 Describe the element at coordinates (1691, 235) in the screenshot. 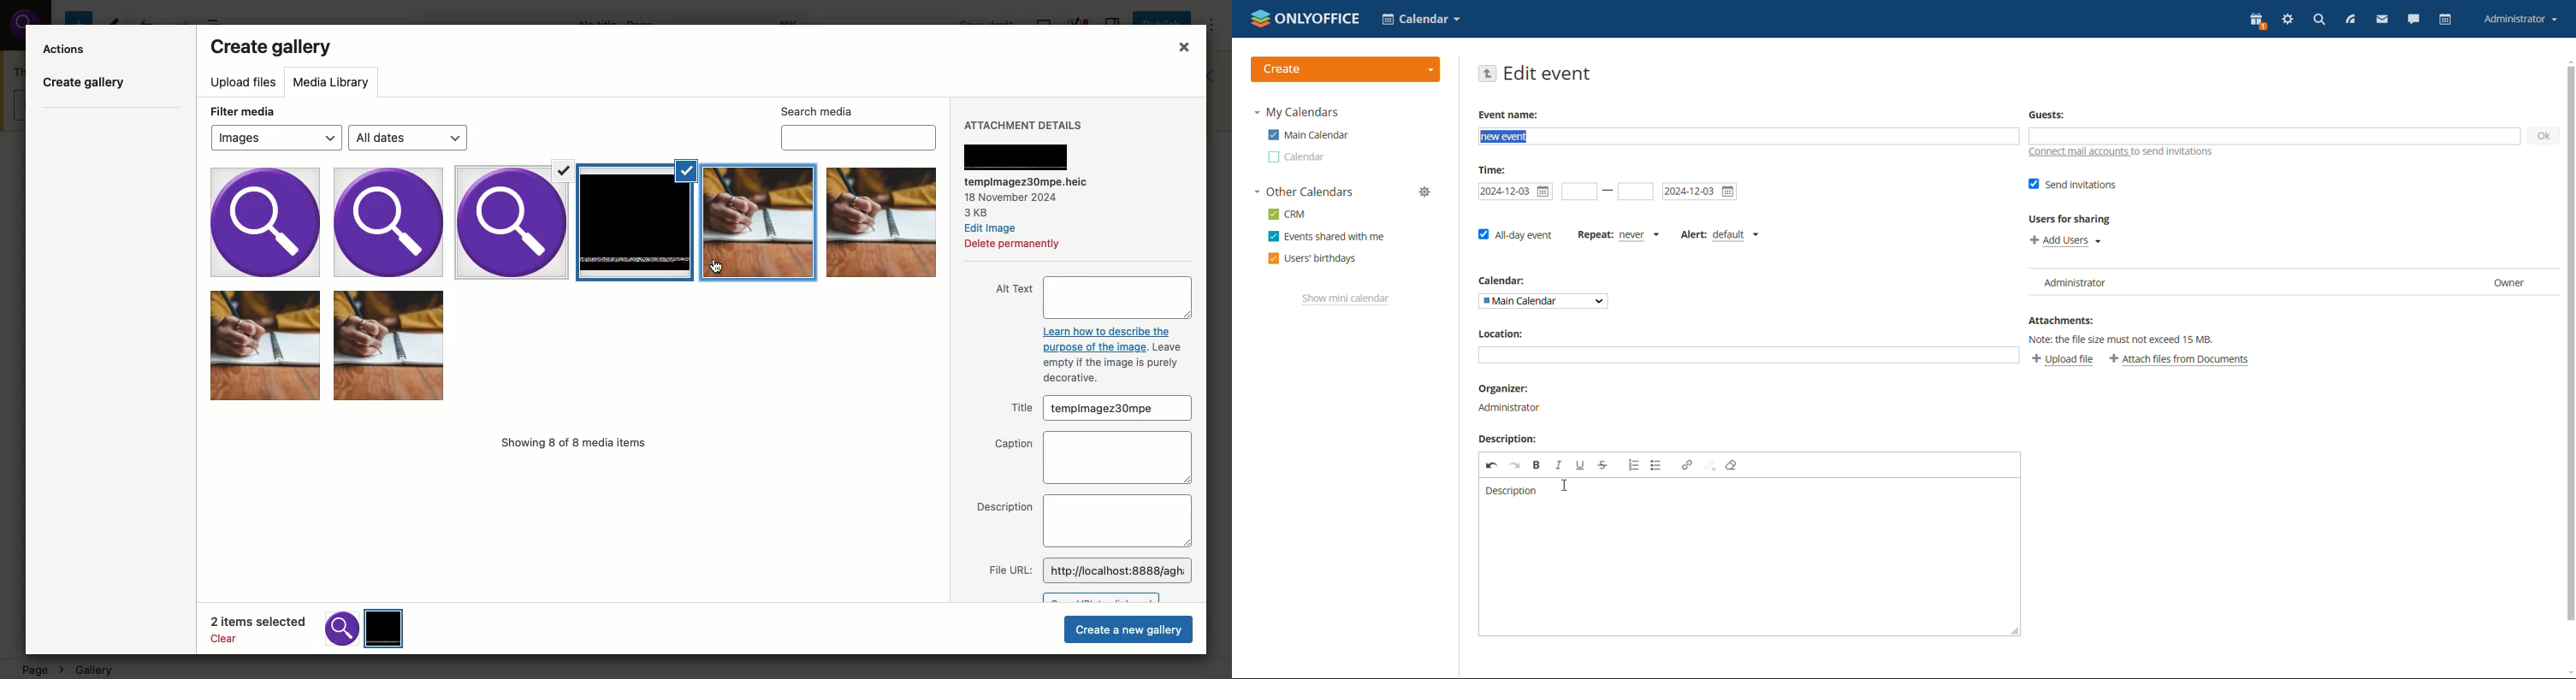

I see `set alert` at that location.